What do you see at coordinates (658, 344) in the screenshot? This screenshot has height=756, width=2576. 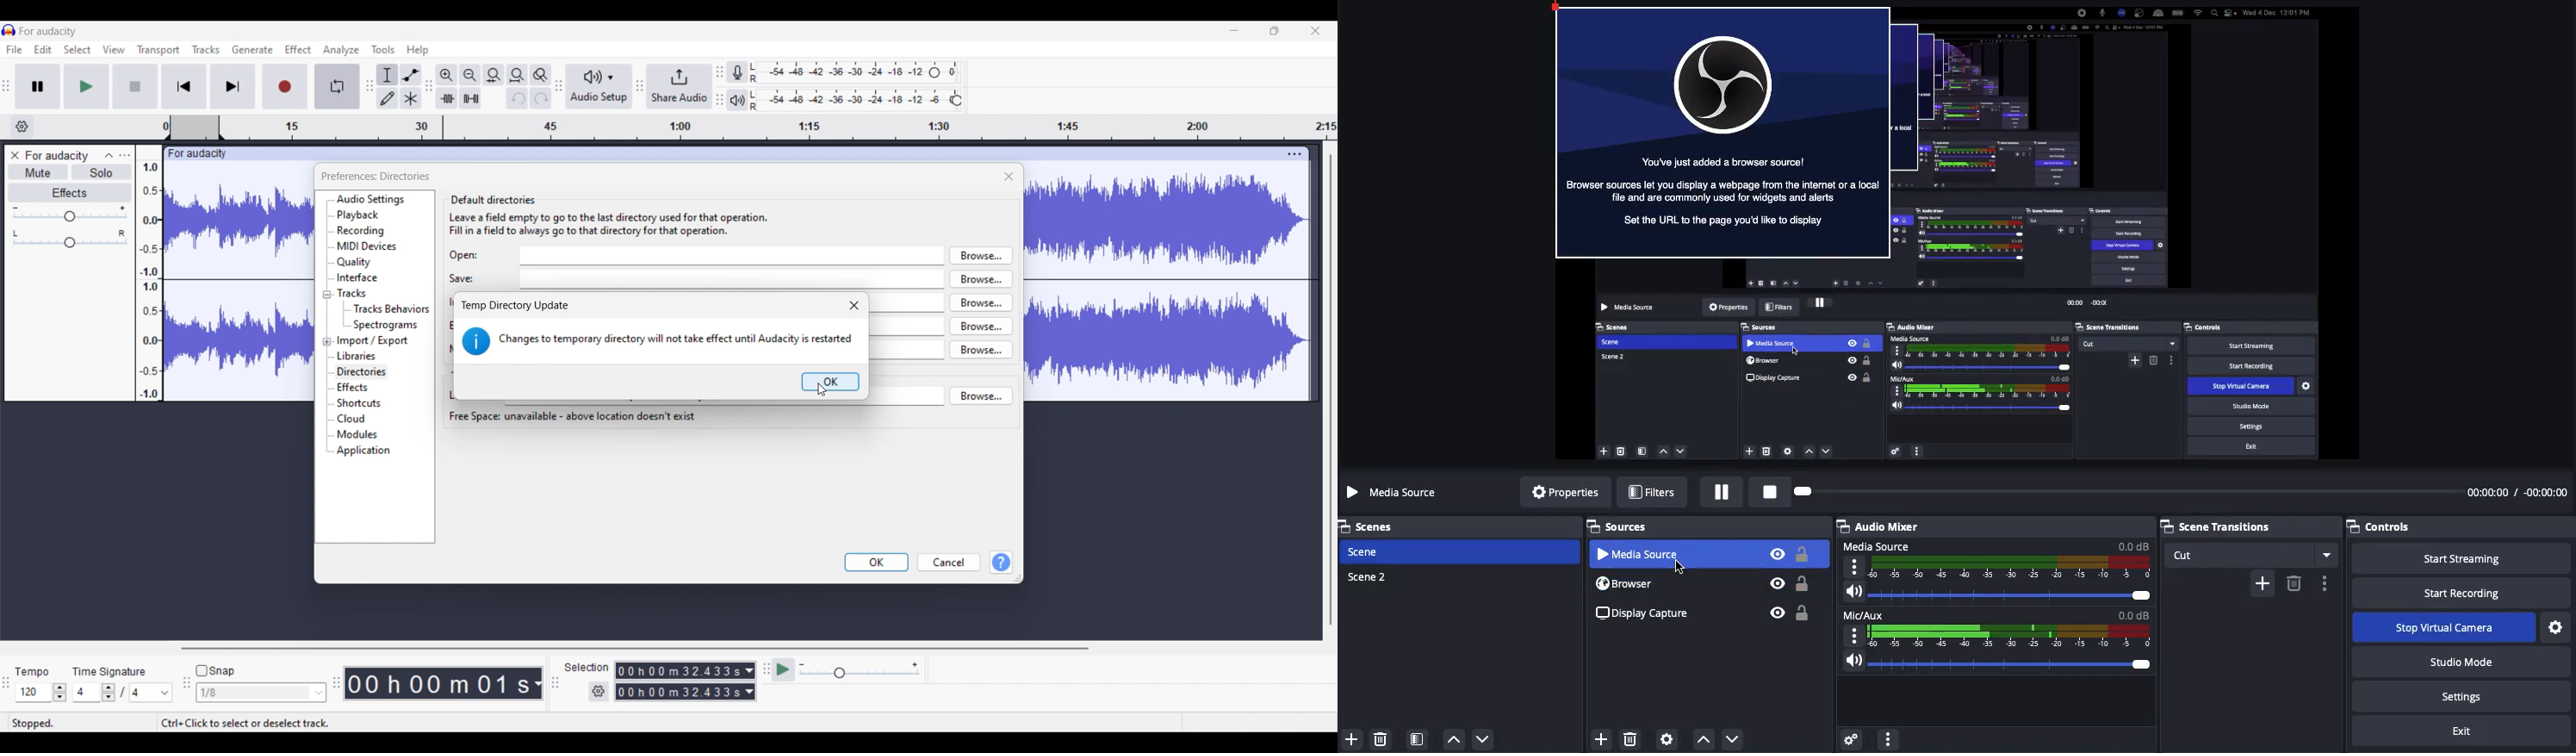 I see `h Changes to temporary directory will not take effect until Audacity is restarted` at bounding box center [658, 344].